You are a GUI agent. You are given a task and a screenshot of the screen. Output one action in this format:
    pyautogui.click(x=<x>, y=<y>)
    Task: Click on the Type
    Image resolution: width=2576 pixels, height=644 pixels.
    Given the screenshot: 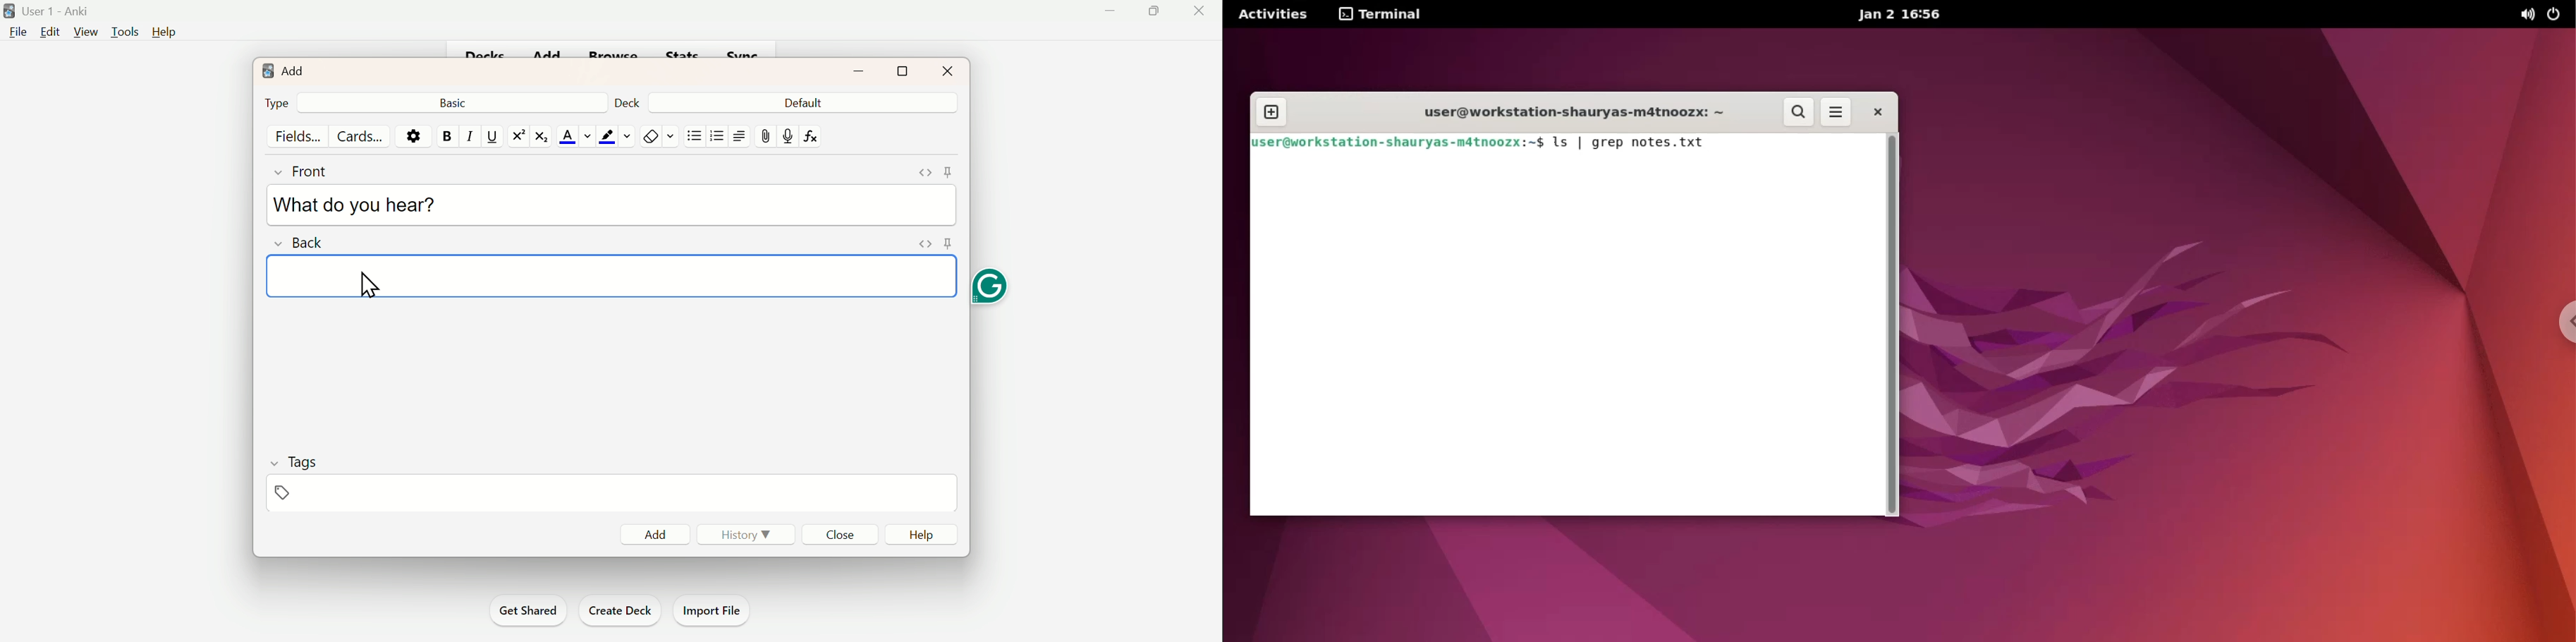 What is the action you would take?
    pyautogui.click(x=277, y=102)
    